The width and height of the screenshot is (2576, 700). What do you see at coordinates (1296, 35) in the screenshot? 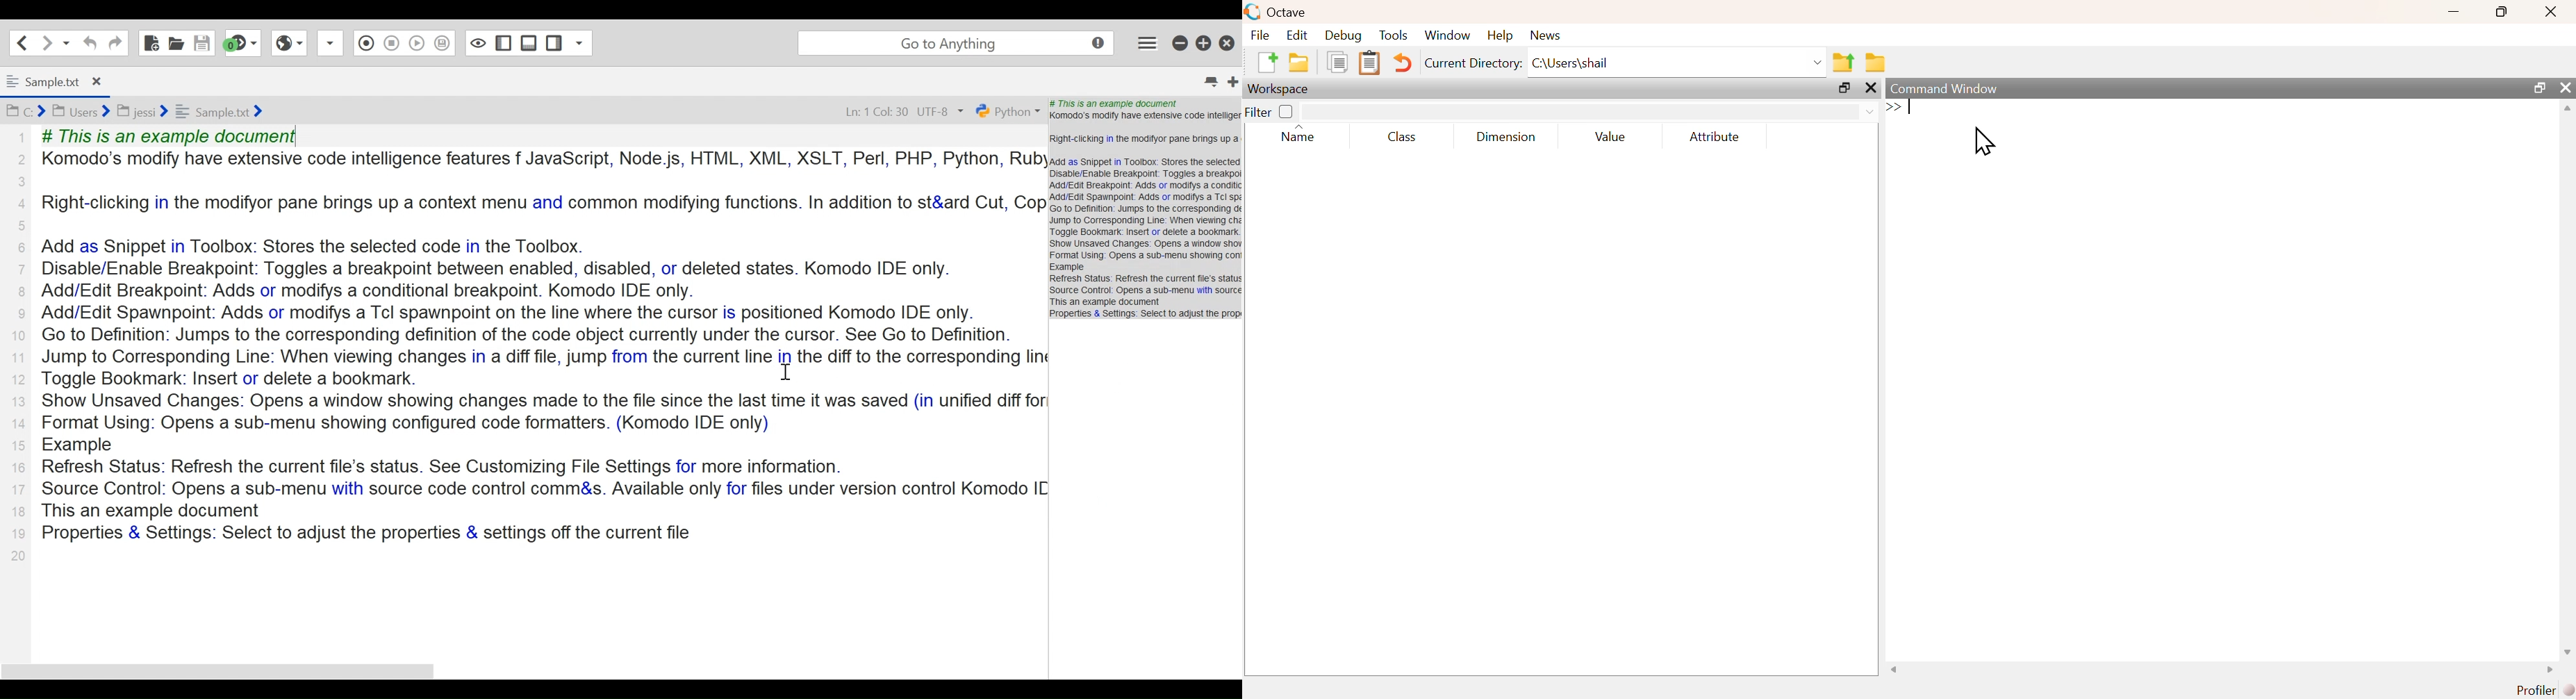
I see `Edit` at bounding box center [1296, 35].